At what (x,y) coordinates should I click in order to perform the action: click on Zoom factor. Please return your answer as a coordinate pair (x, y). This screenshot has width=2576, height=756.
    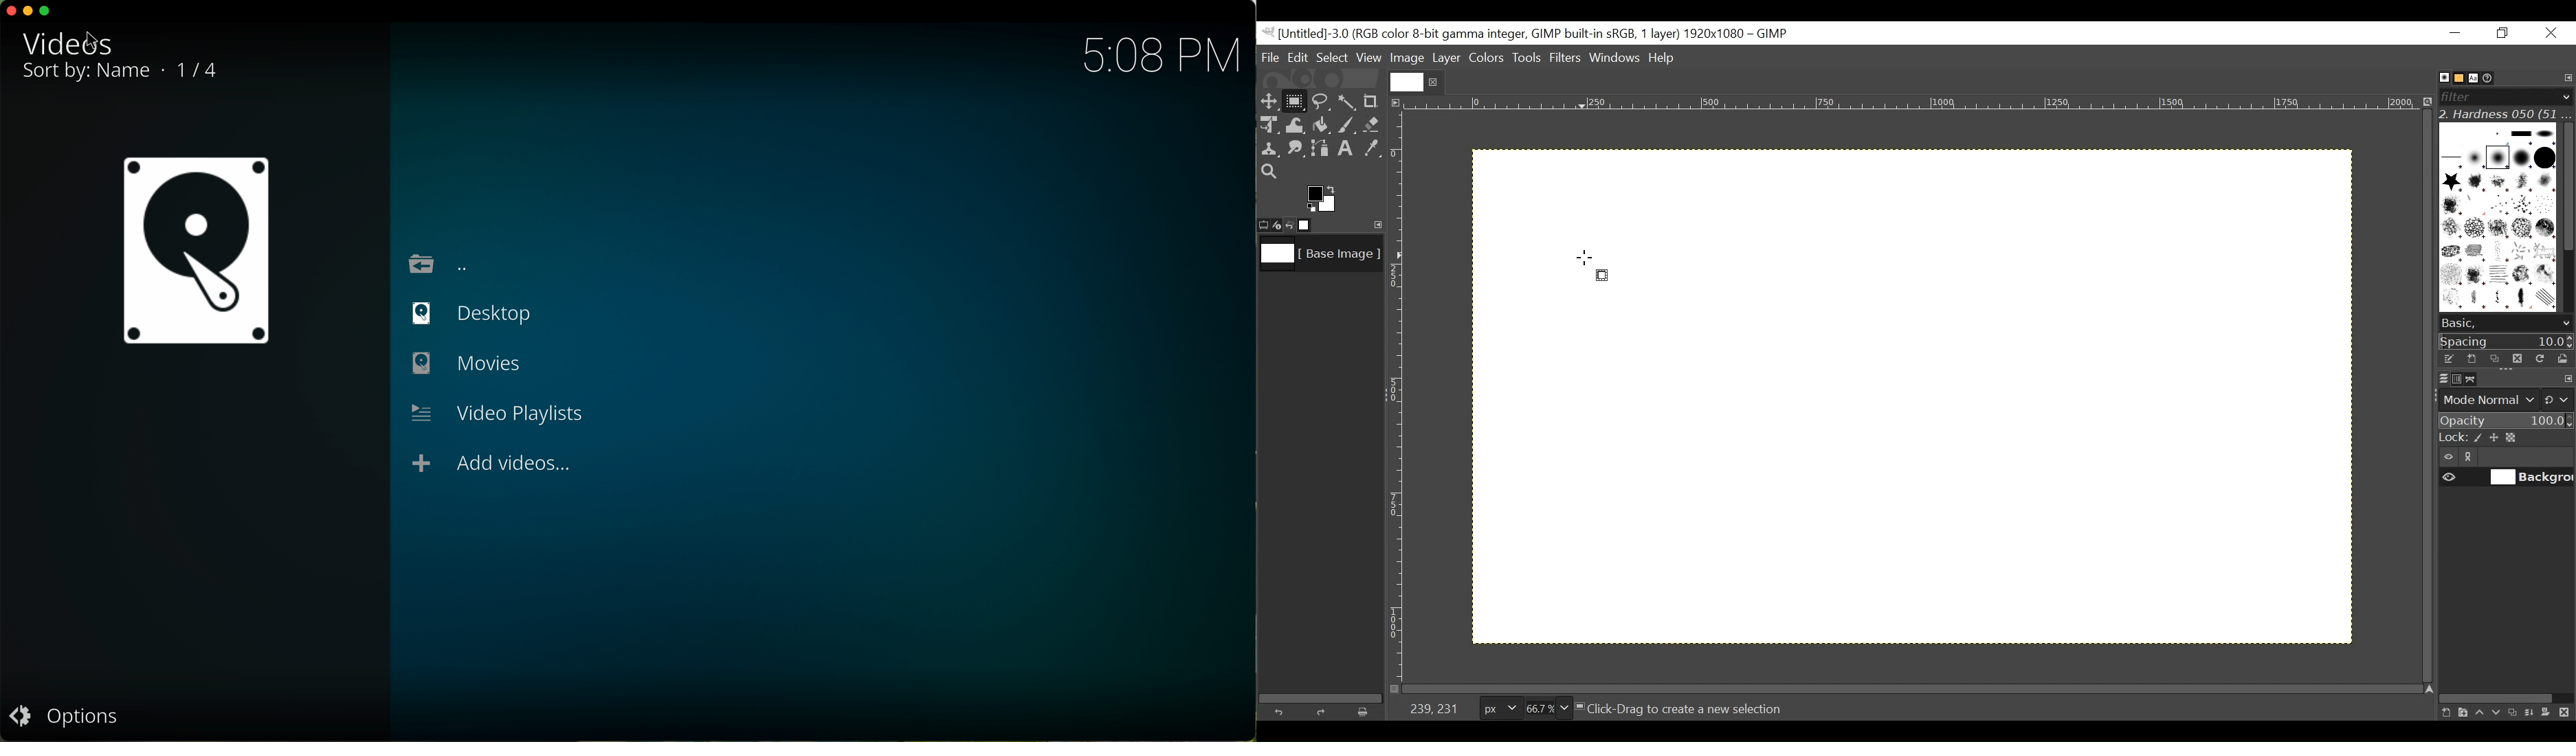
    Looking at the image, I should click on (1548, 706).